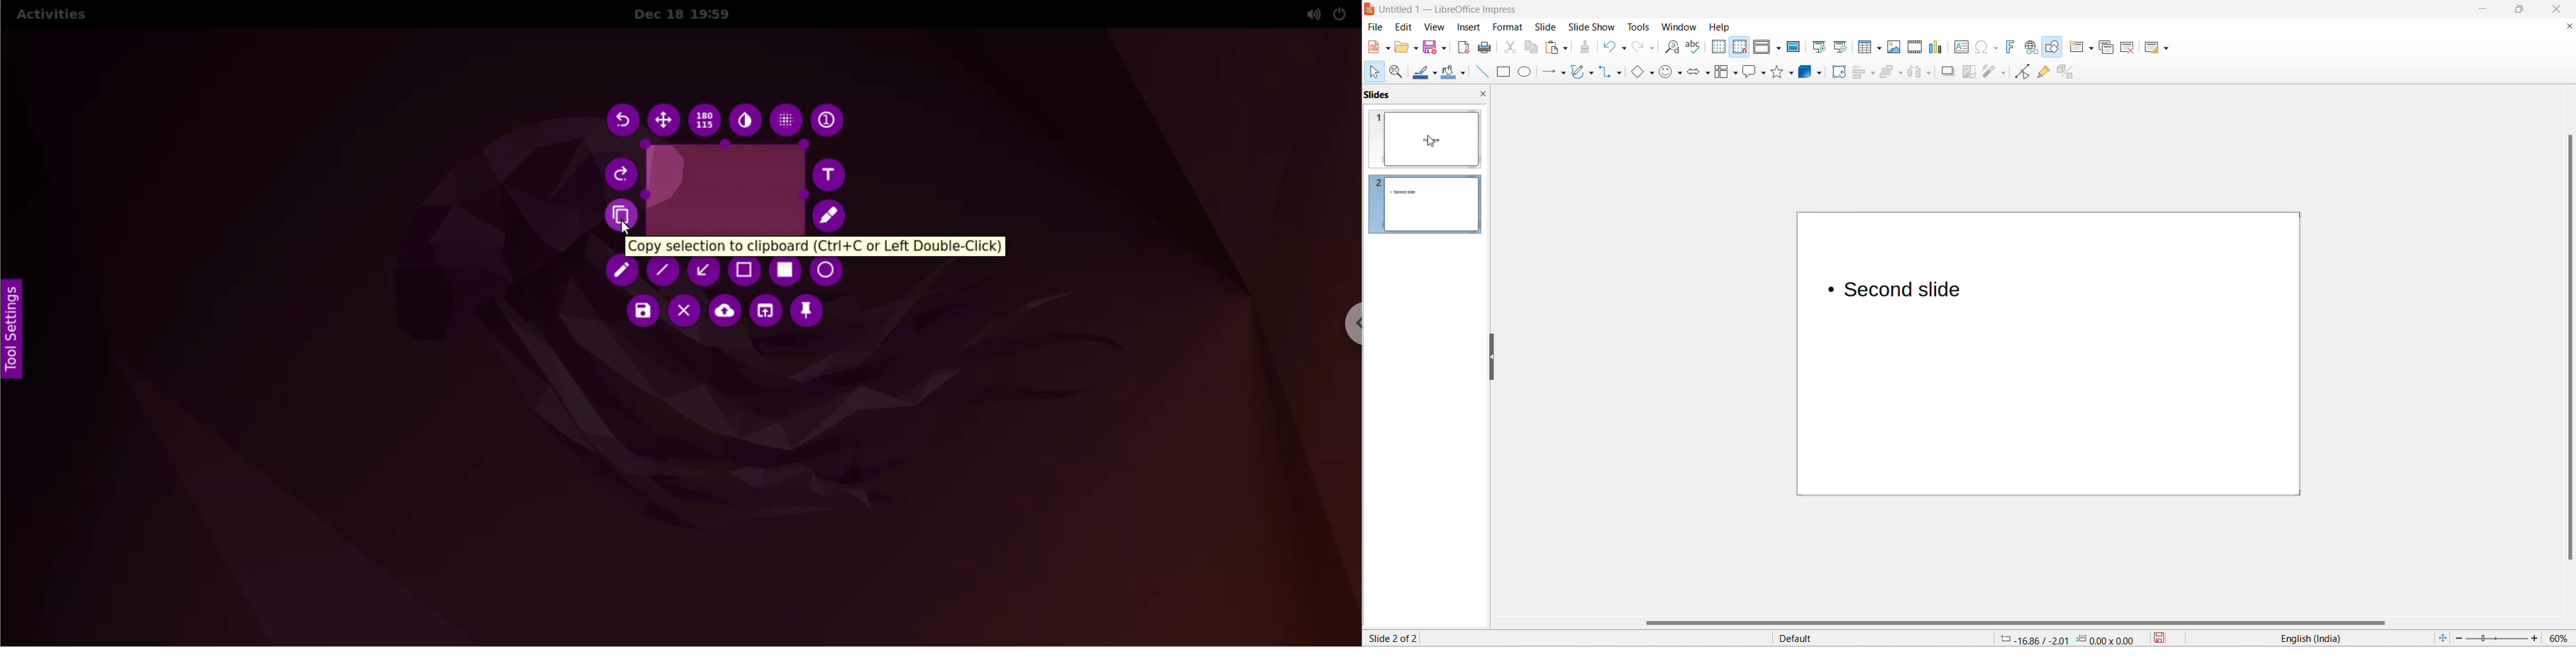 The height and width of the screenshot is (672, 2576). Describe the element at coordinates (1590, 25) in the screenshot. I see `slide show` at that location.